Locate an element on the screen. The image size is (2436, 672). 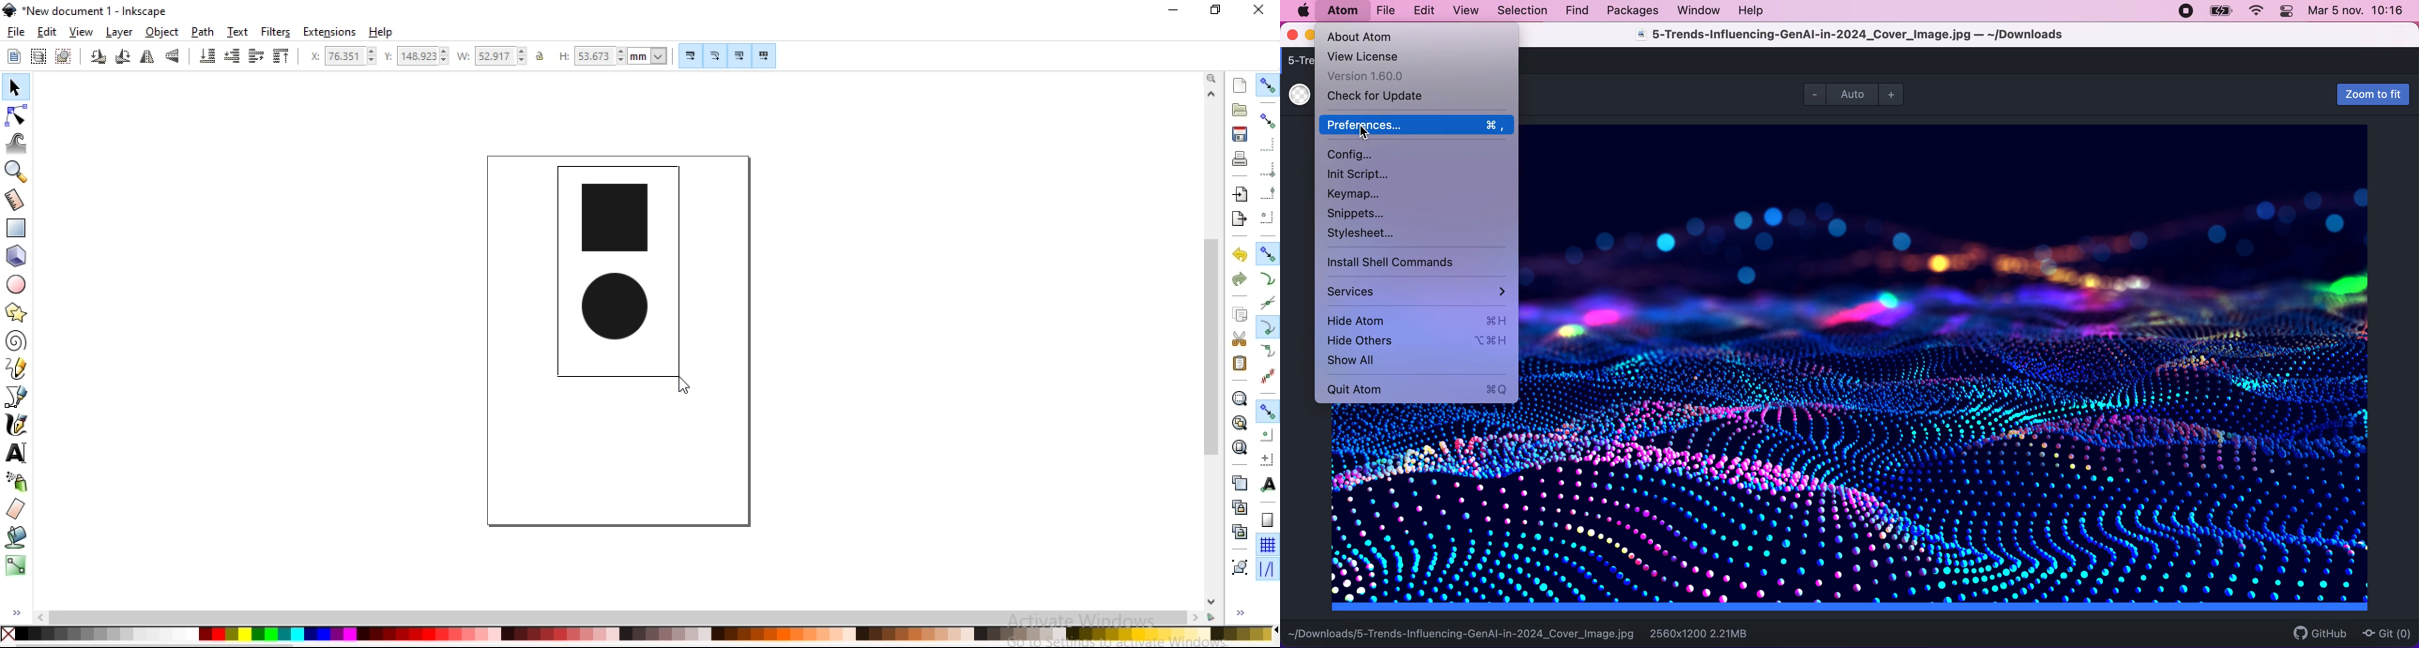
help is located at coordinates (381, 32).